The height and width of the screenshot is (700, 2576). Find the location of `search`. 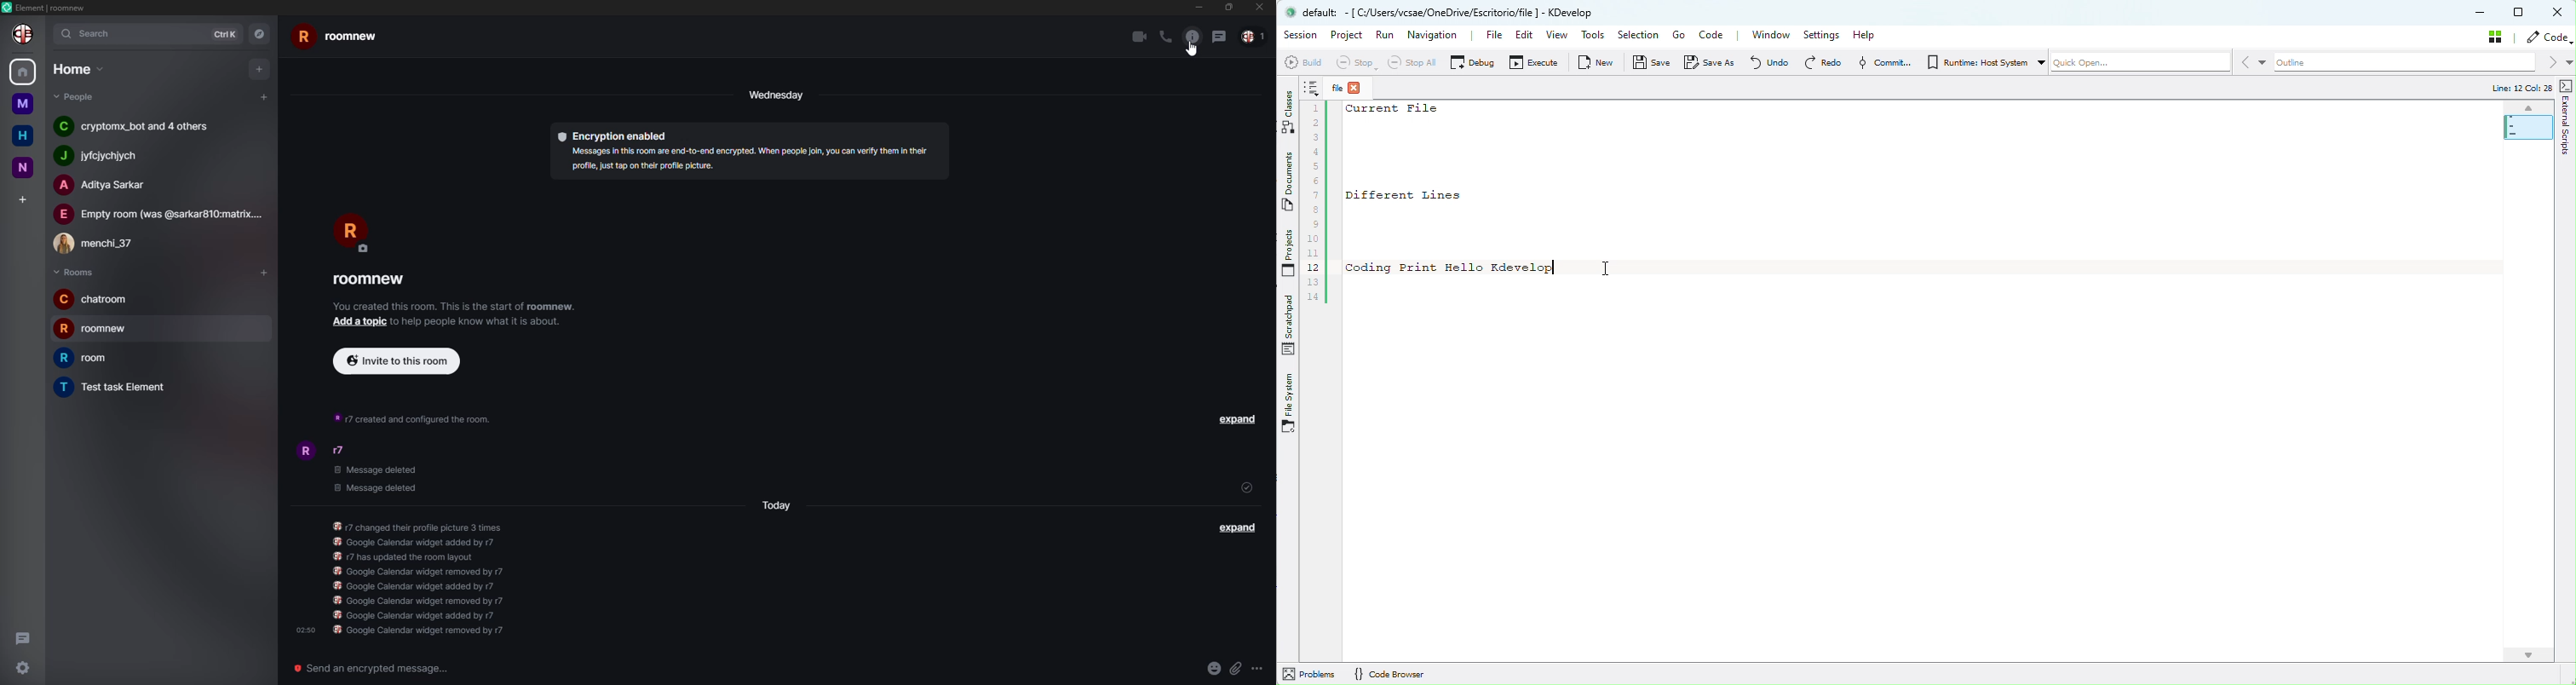

search is located at coordinates (90, 35).